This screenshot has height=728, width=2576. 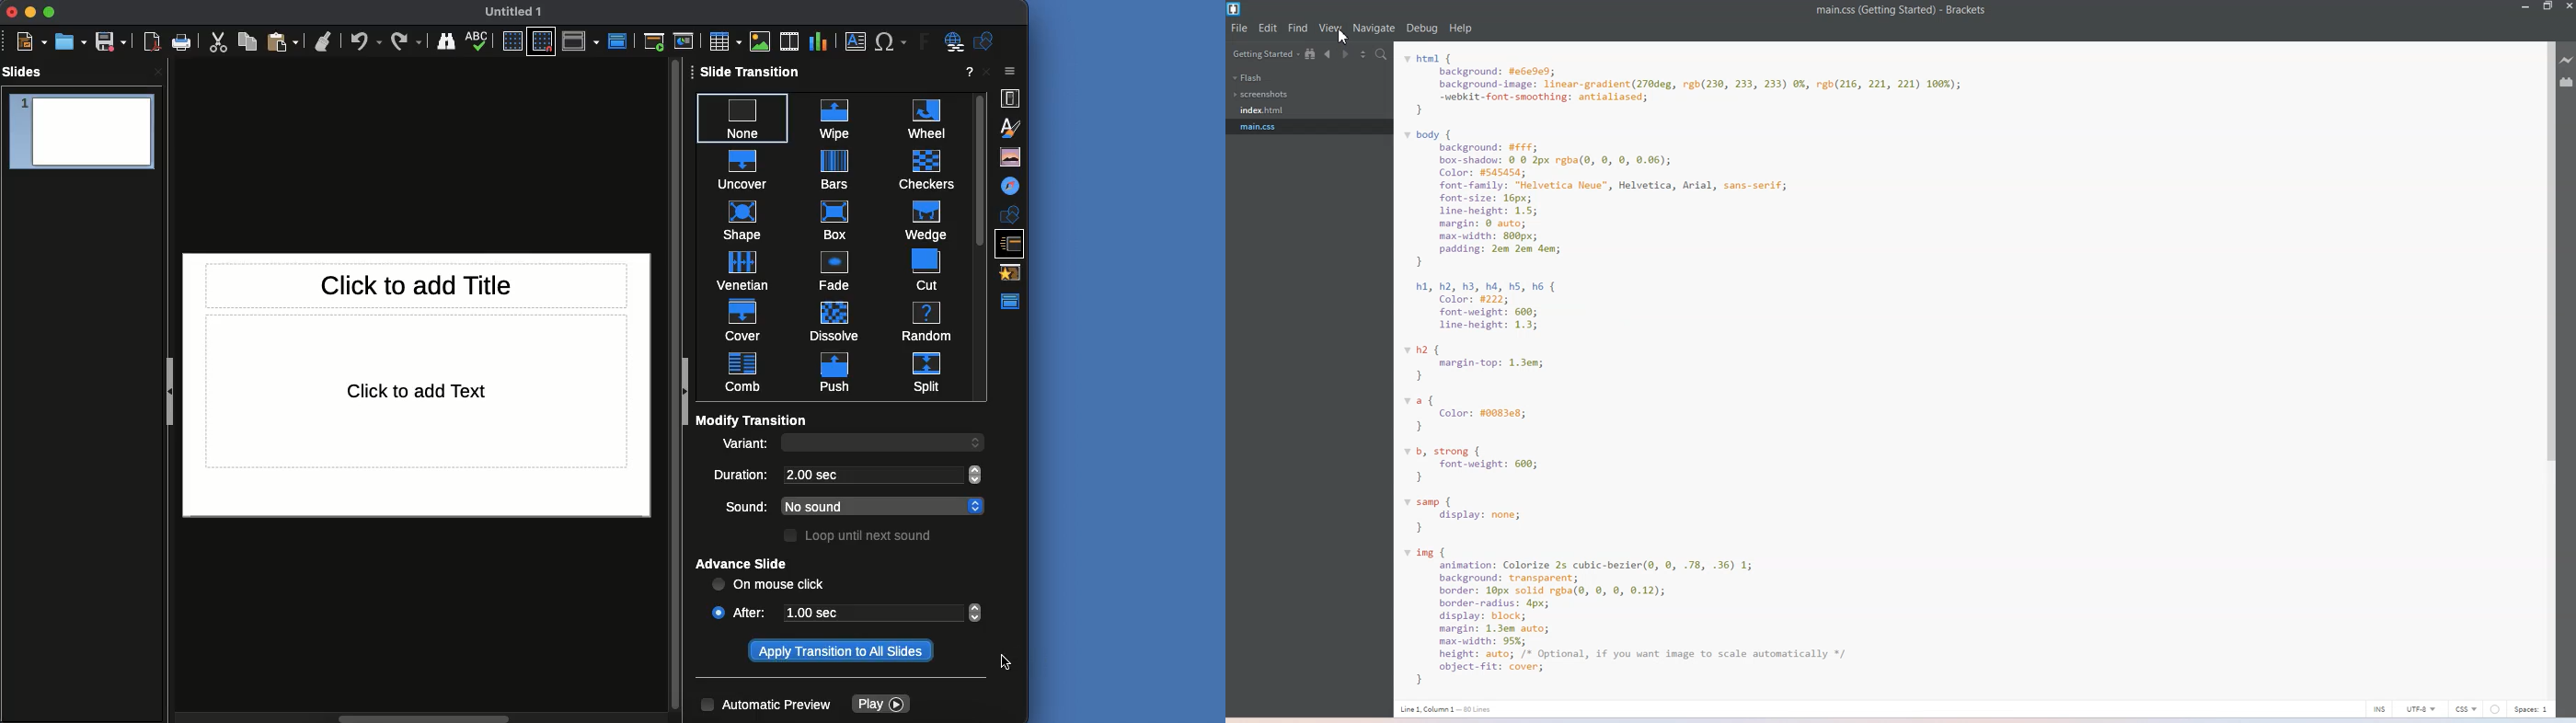 What do you see at coordinates (478, 40) in the screenshot?
I see `Spellcheck` at bounding box center [478, 40].